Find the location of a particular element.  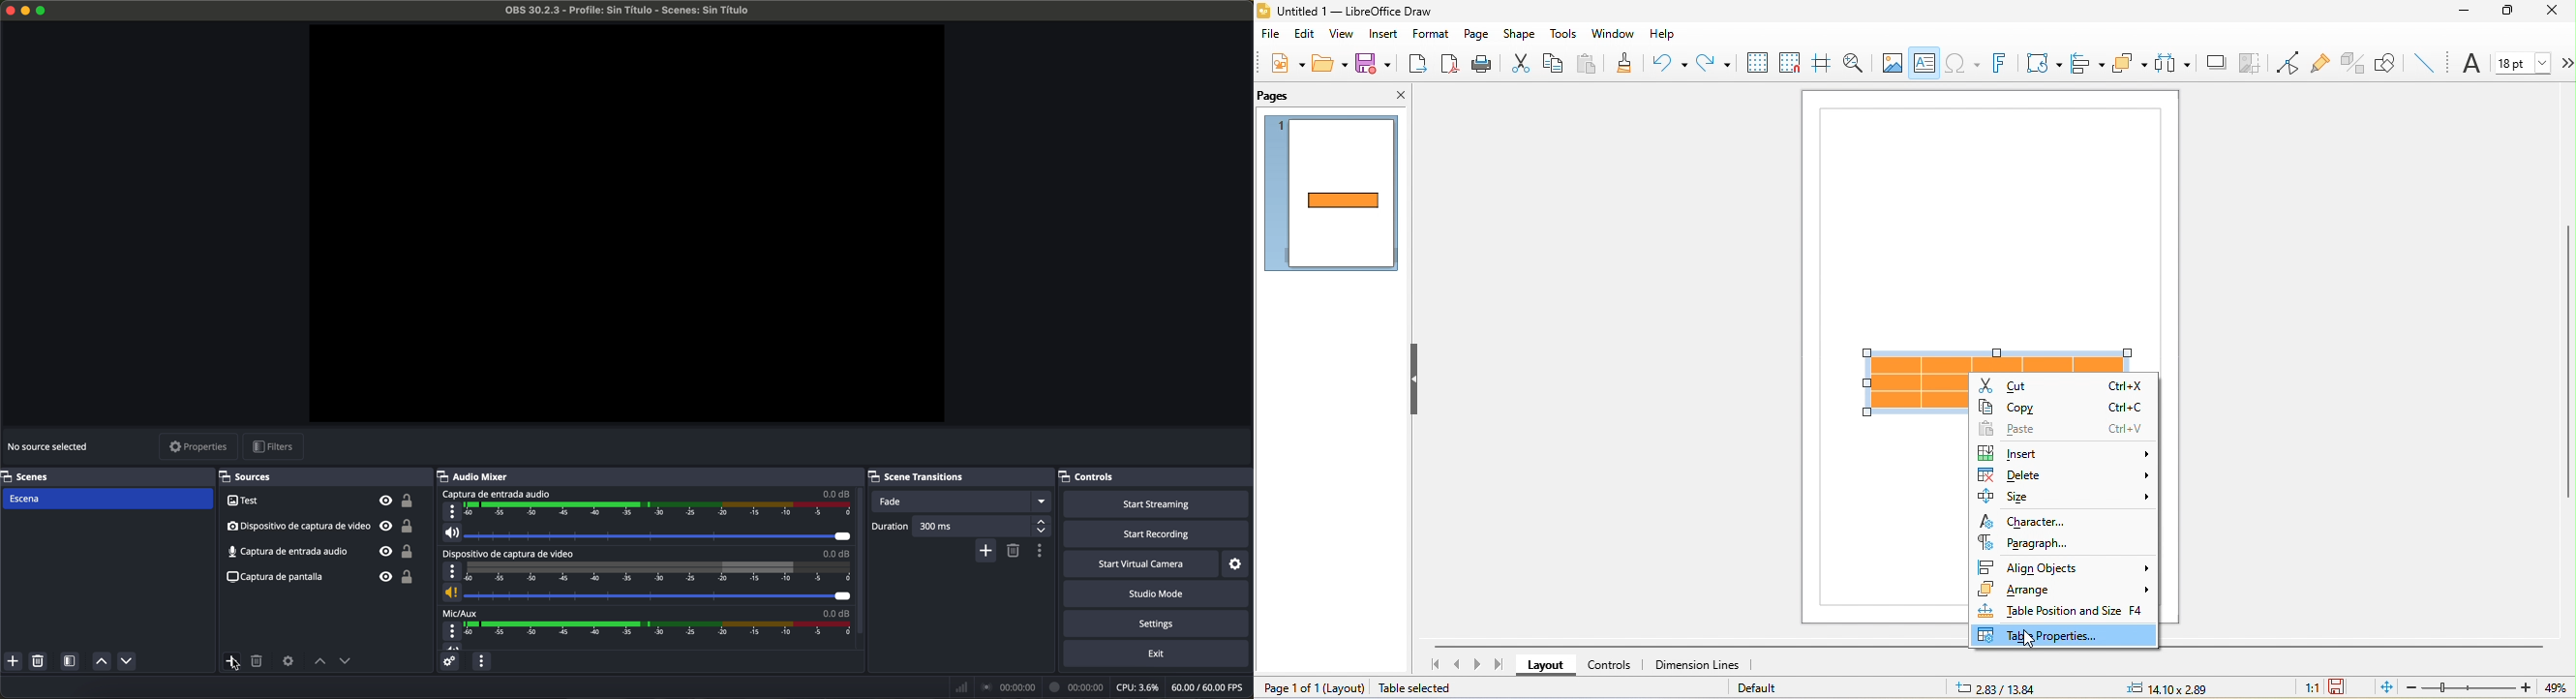

export directly as pdf is located at coordinates (1451, 62).